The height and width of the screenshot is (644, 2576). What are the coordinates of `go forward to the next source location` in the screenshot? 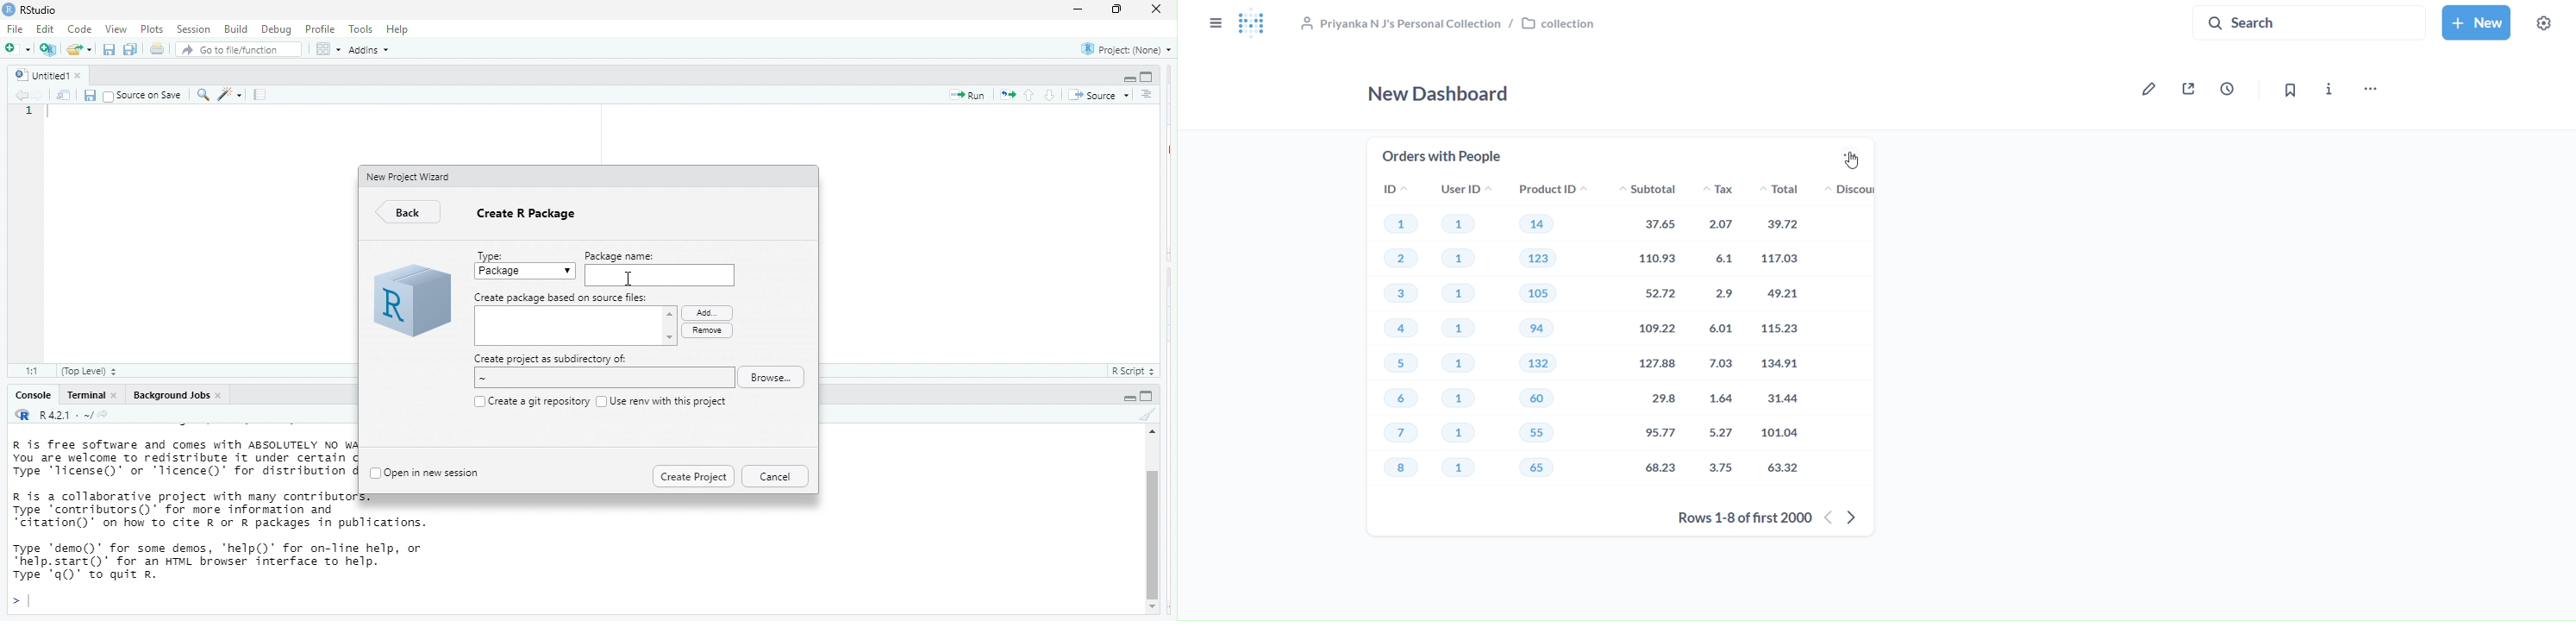 It's located at (39, 94).